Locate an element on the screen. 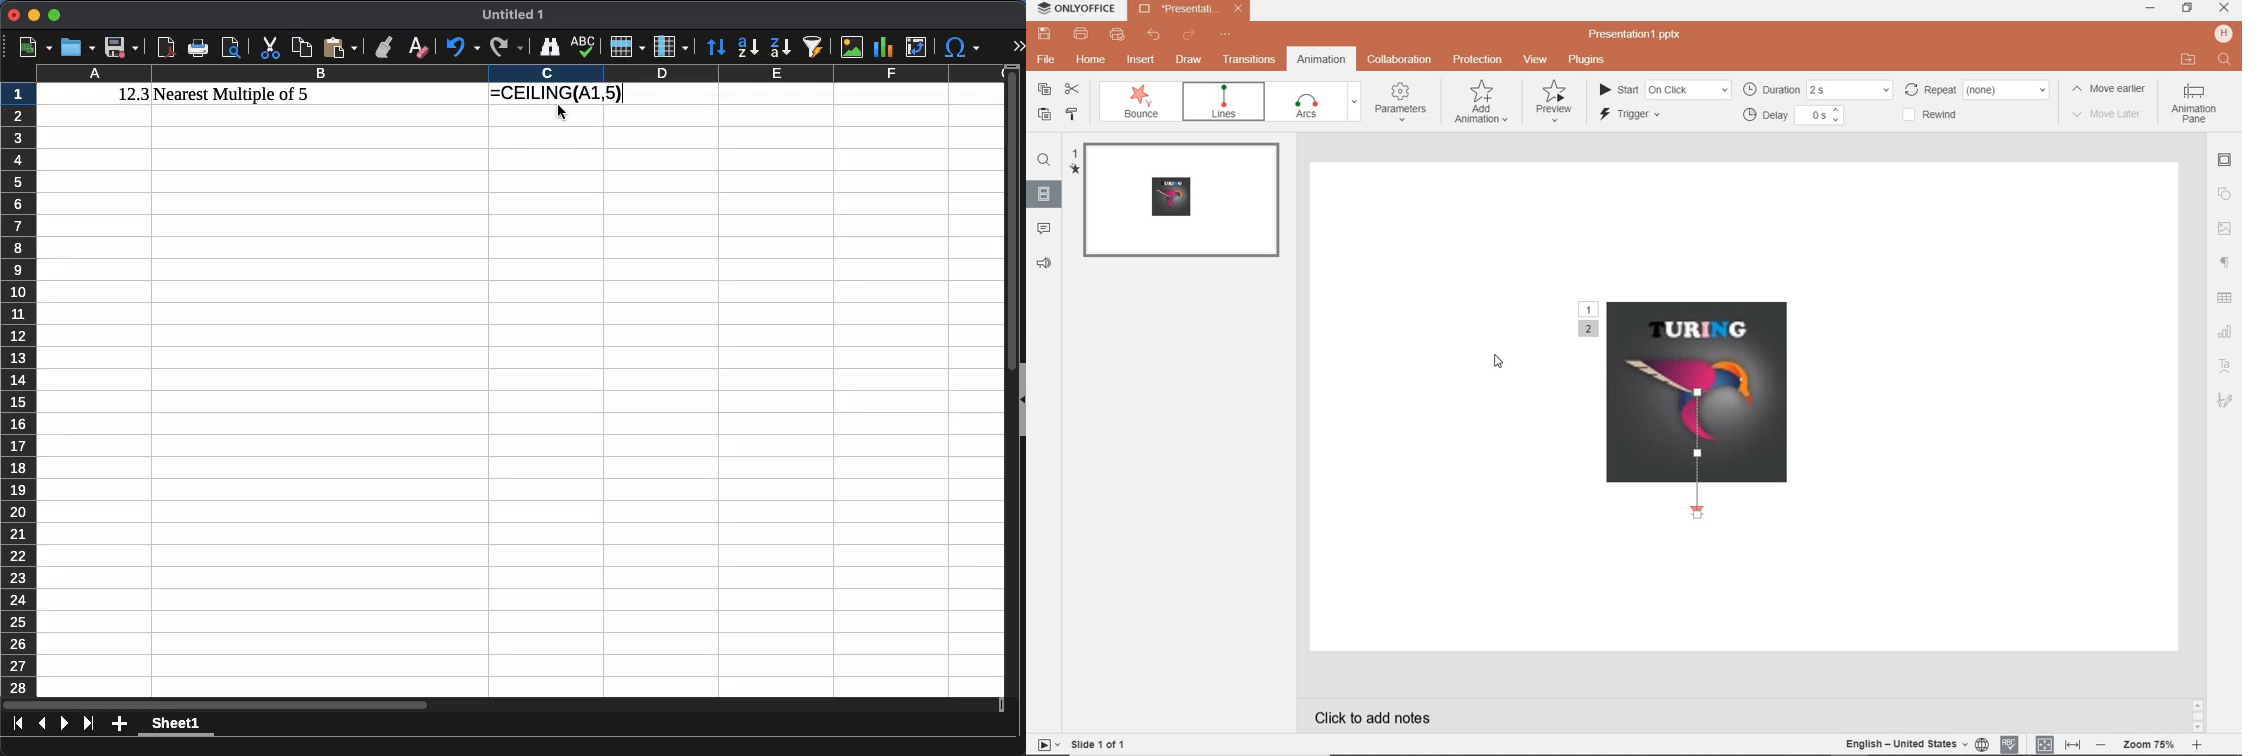 This screenshot has height=756, width=2268. home is located at coordinates (1089, 59).